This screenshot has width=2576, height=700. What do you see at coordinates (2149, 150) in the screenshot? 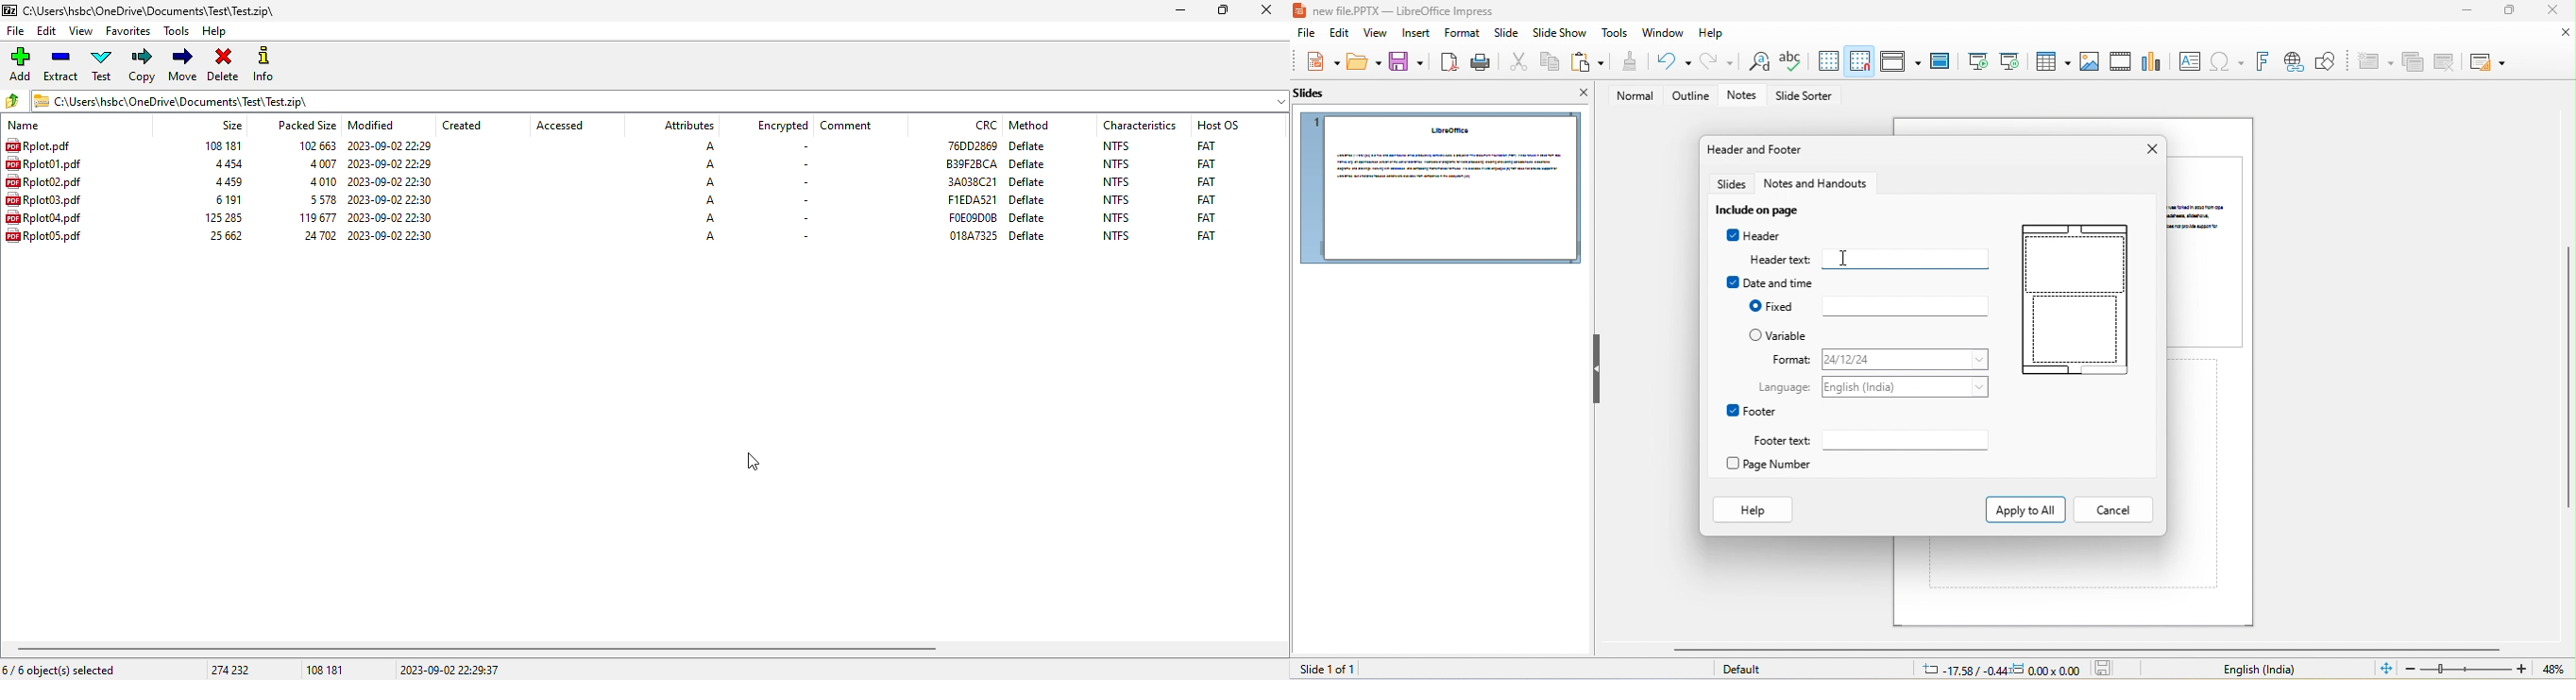
I see `close` at bounding box center [2149, 150].